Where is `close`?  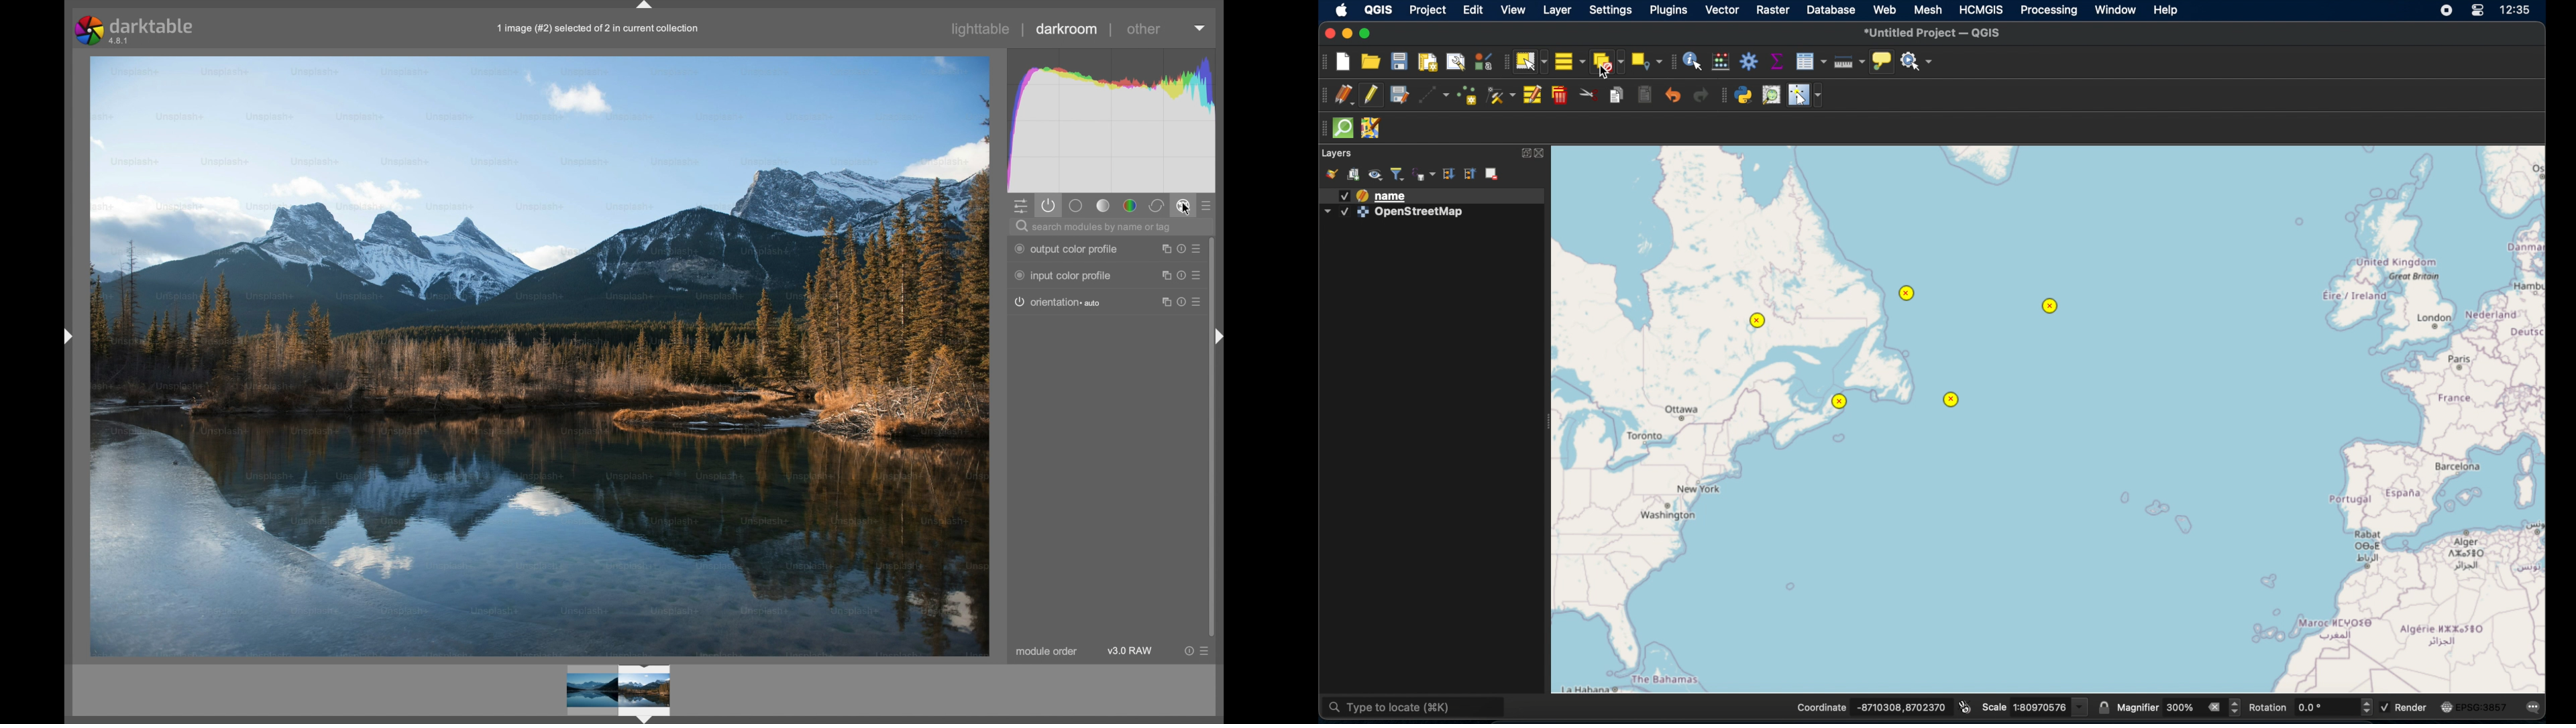 close is located at coordinates (1328, 35).